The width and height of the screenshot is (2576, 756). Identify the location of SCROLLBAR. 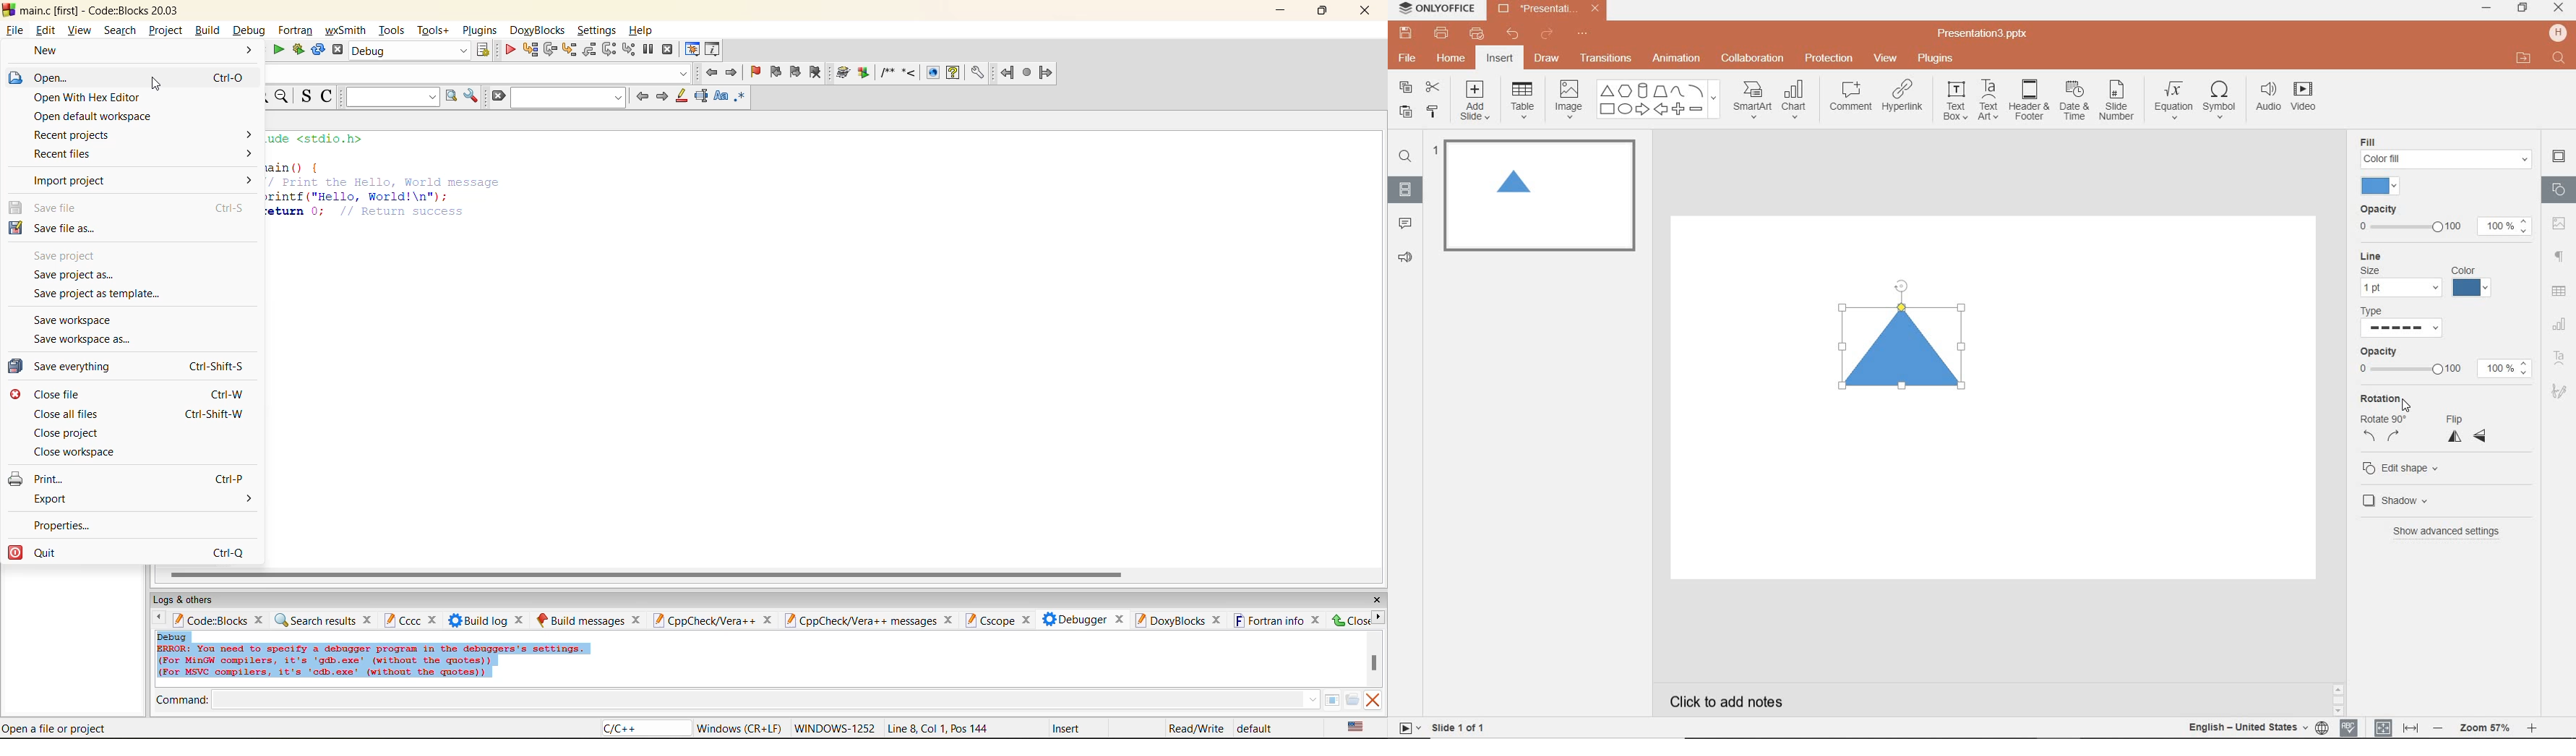
(2533, 702).